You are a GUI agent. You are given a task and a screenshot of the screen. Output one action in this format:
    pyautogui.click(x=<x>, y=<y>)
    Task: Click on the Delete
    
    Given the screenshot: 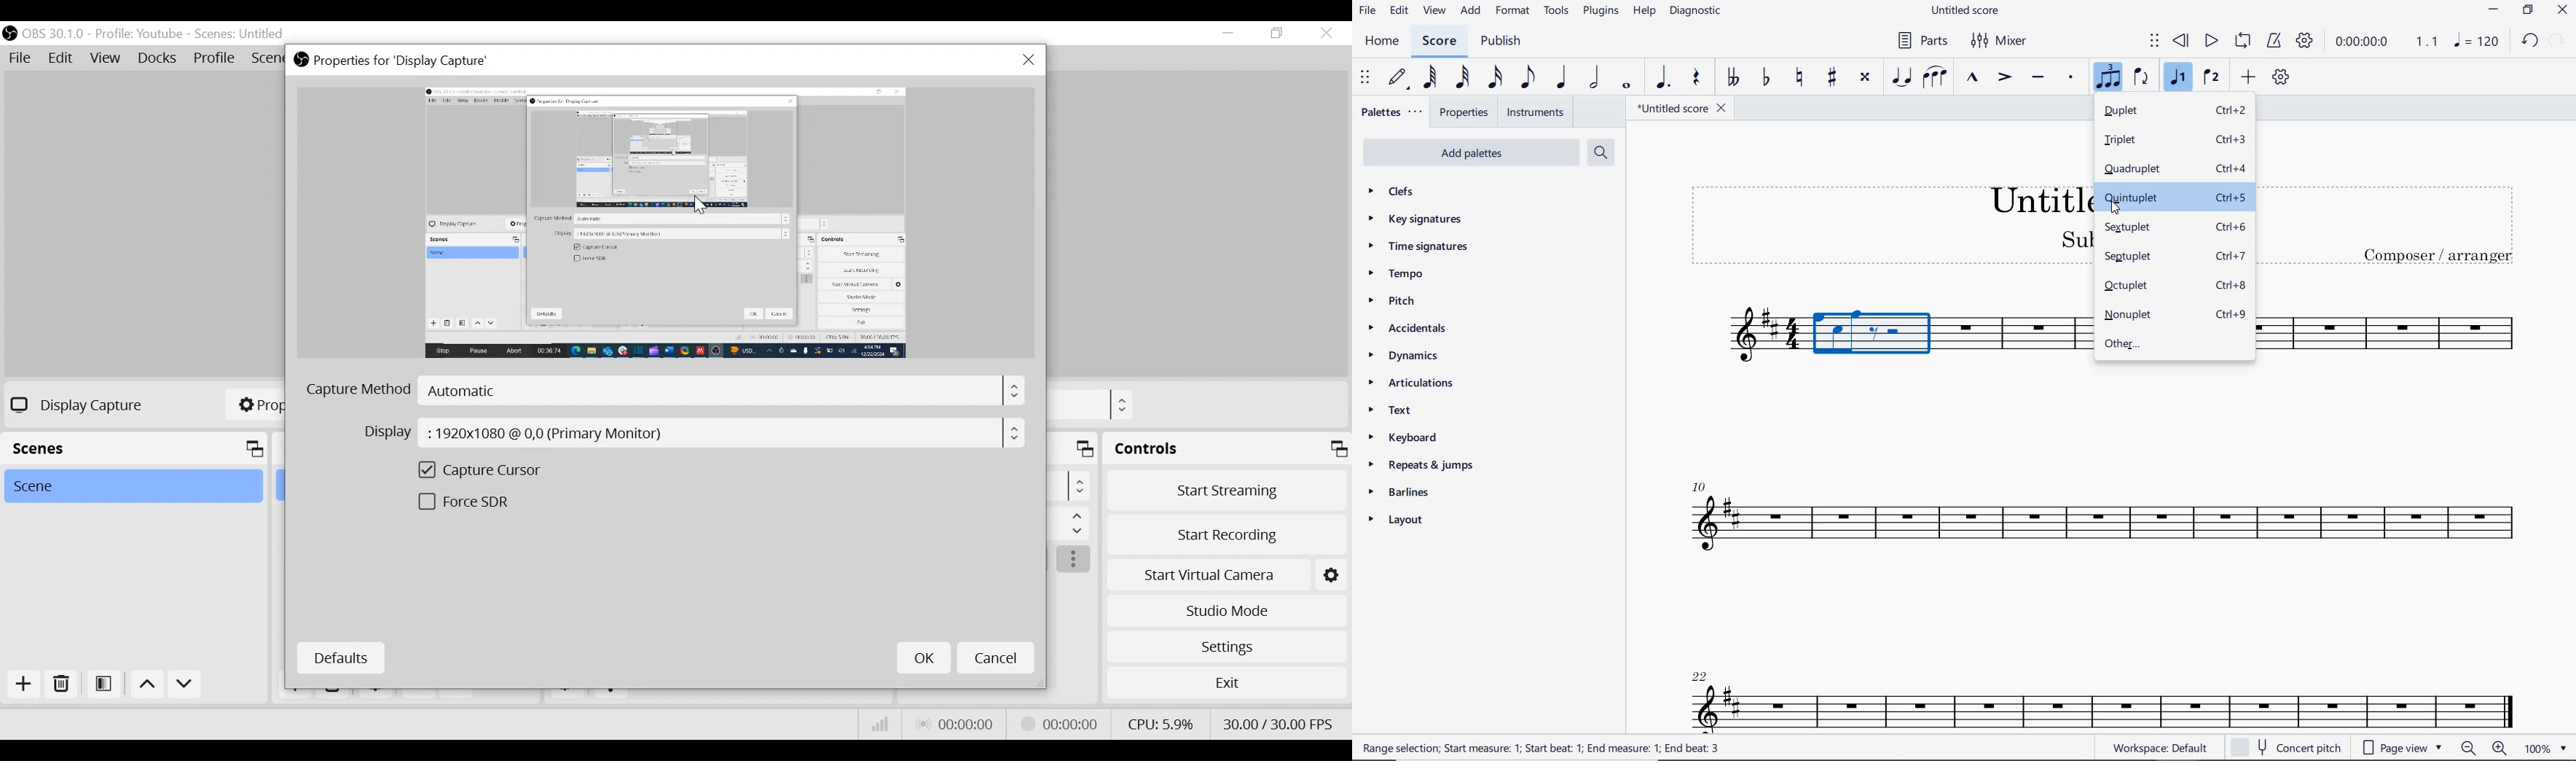 What is the action you would take?
    pyautogui.click(x=60, y=685)
    